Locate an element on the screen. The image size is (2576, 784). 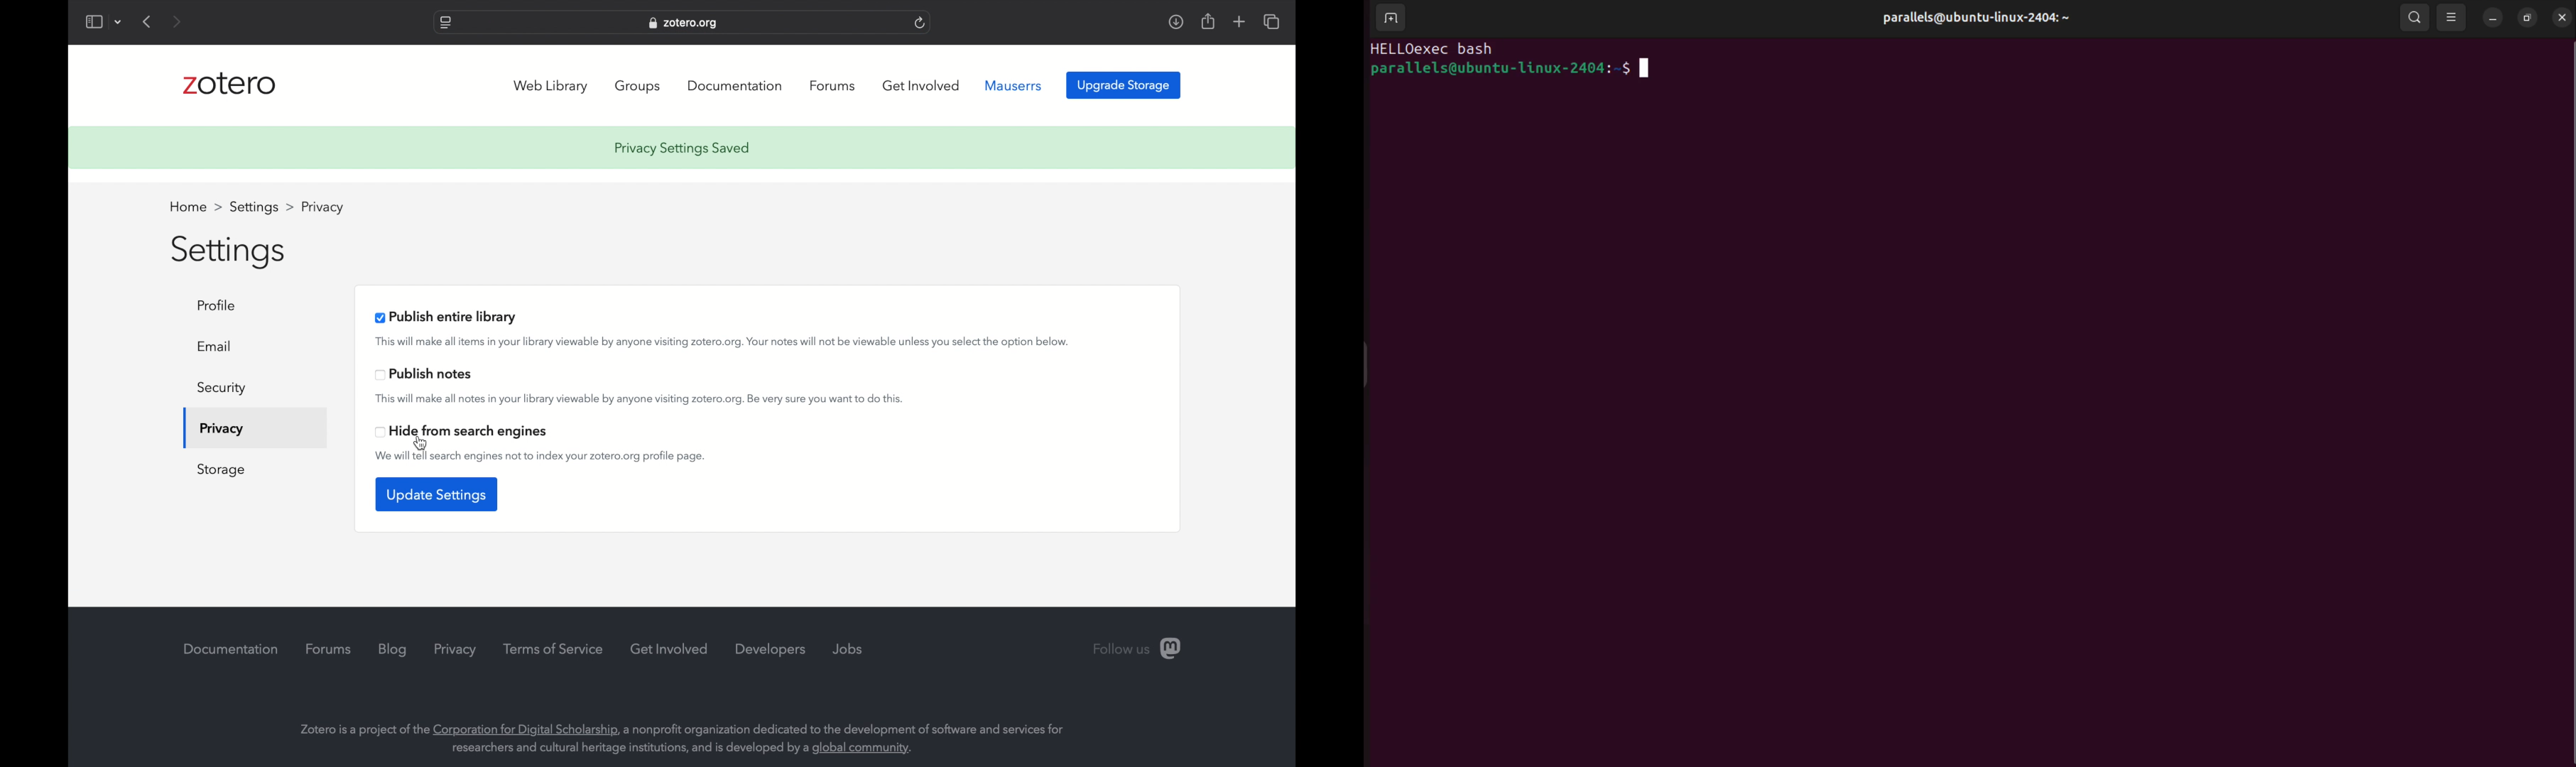
security is located at coordinates (221, 388).